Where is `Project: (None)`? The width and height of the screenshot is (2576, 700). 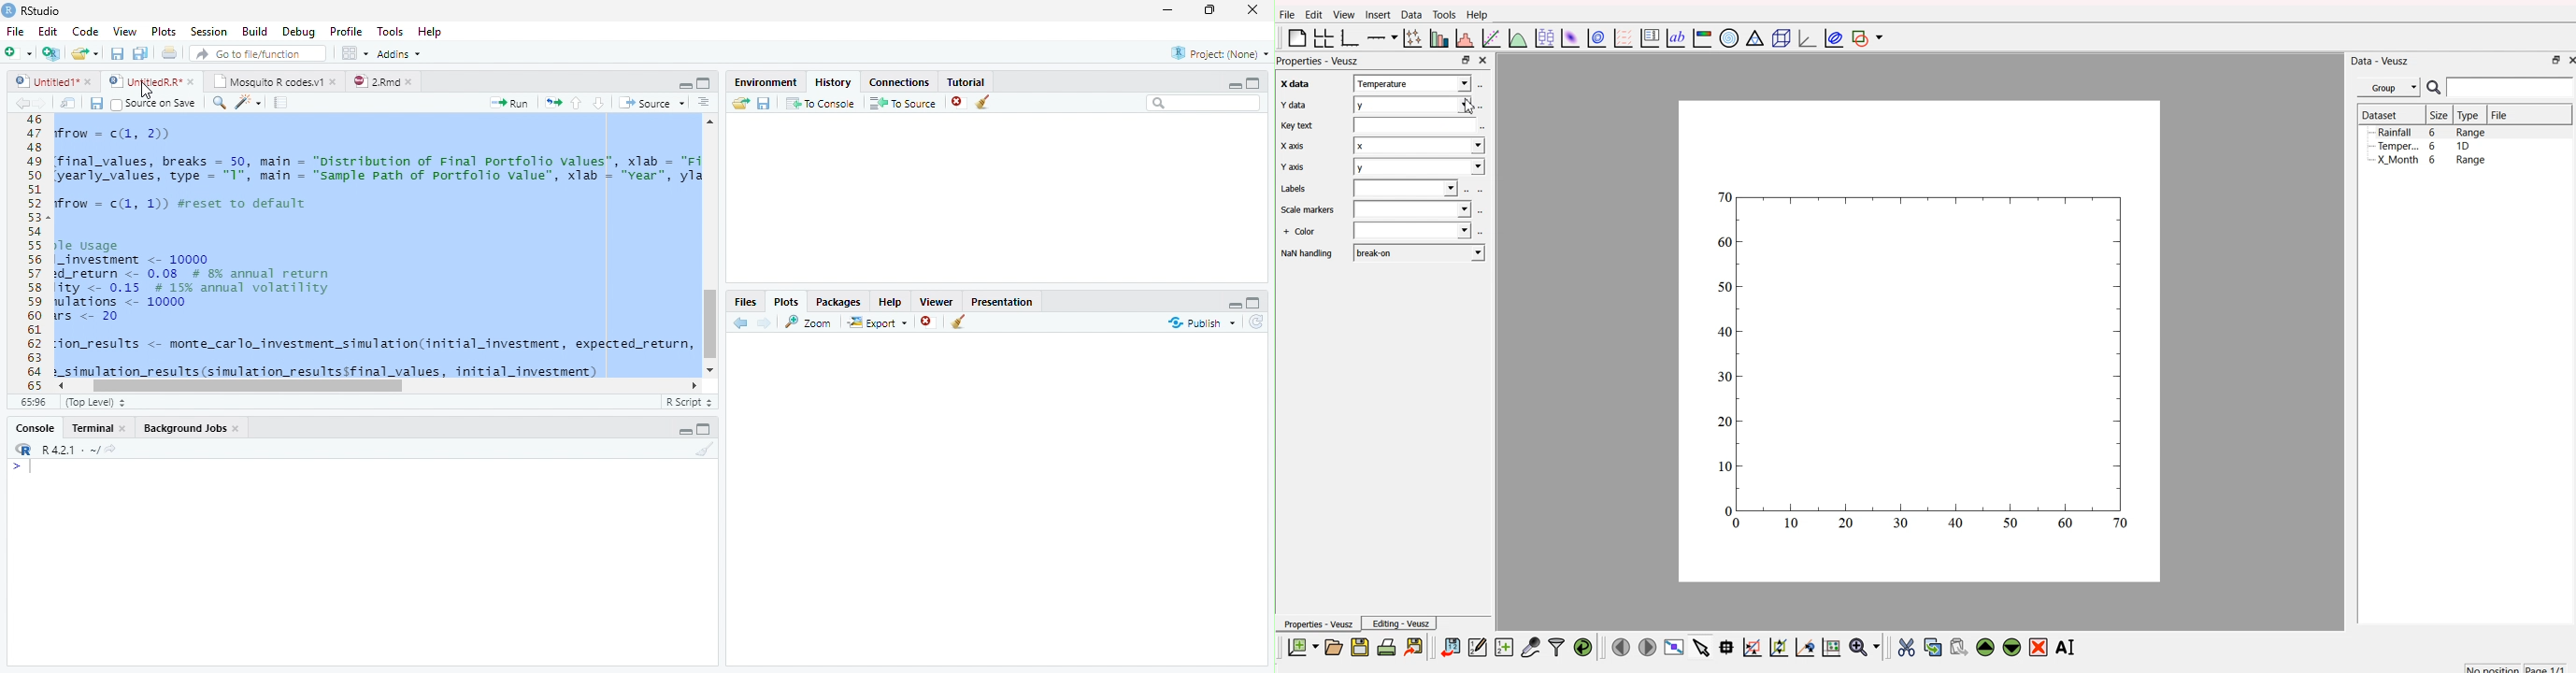
Project: (None) is located at coordinates (1216, 54).